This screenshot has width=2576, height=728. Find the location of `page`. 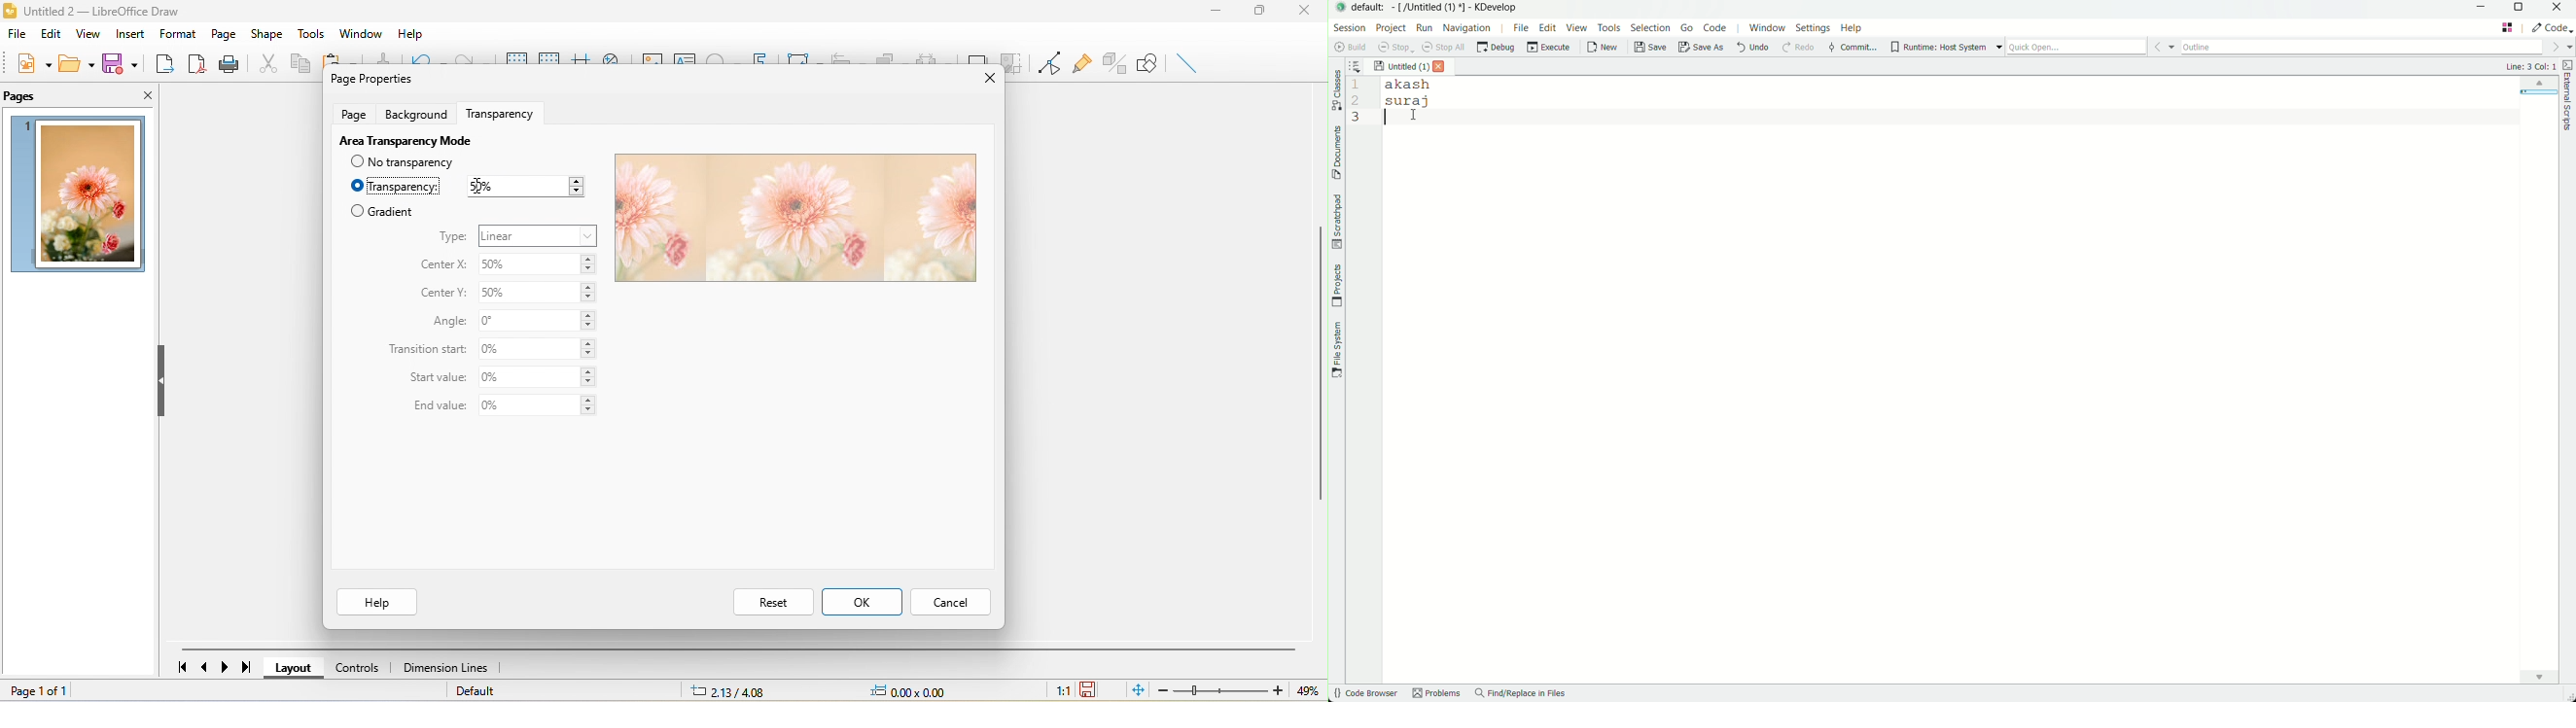

page is located at coordinates (353, 113).